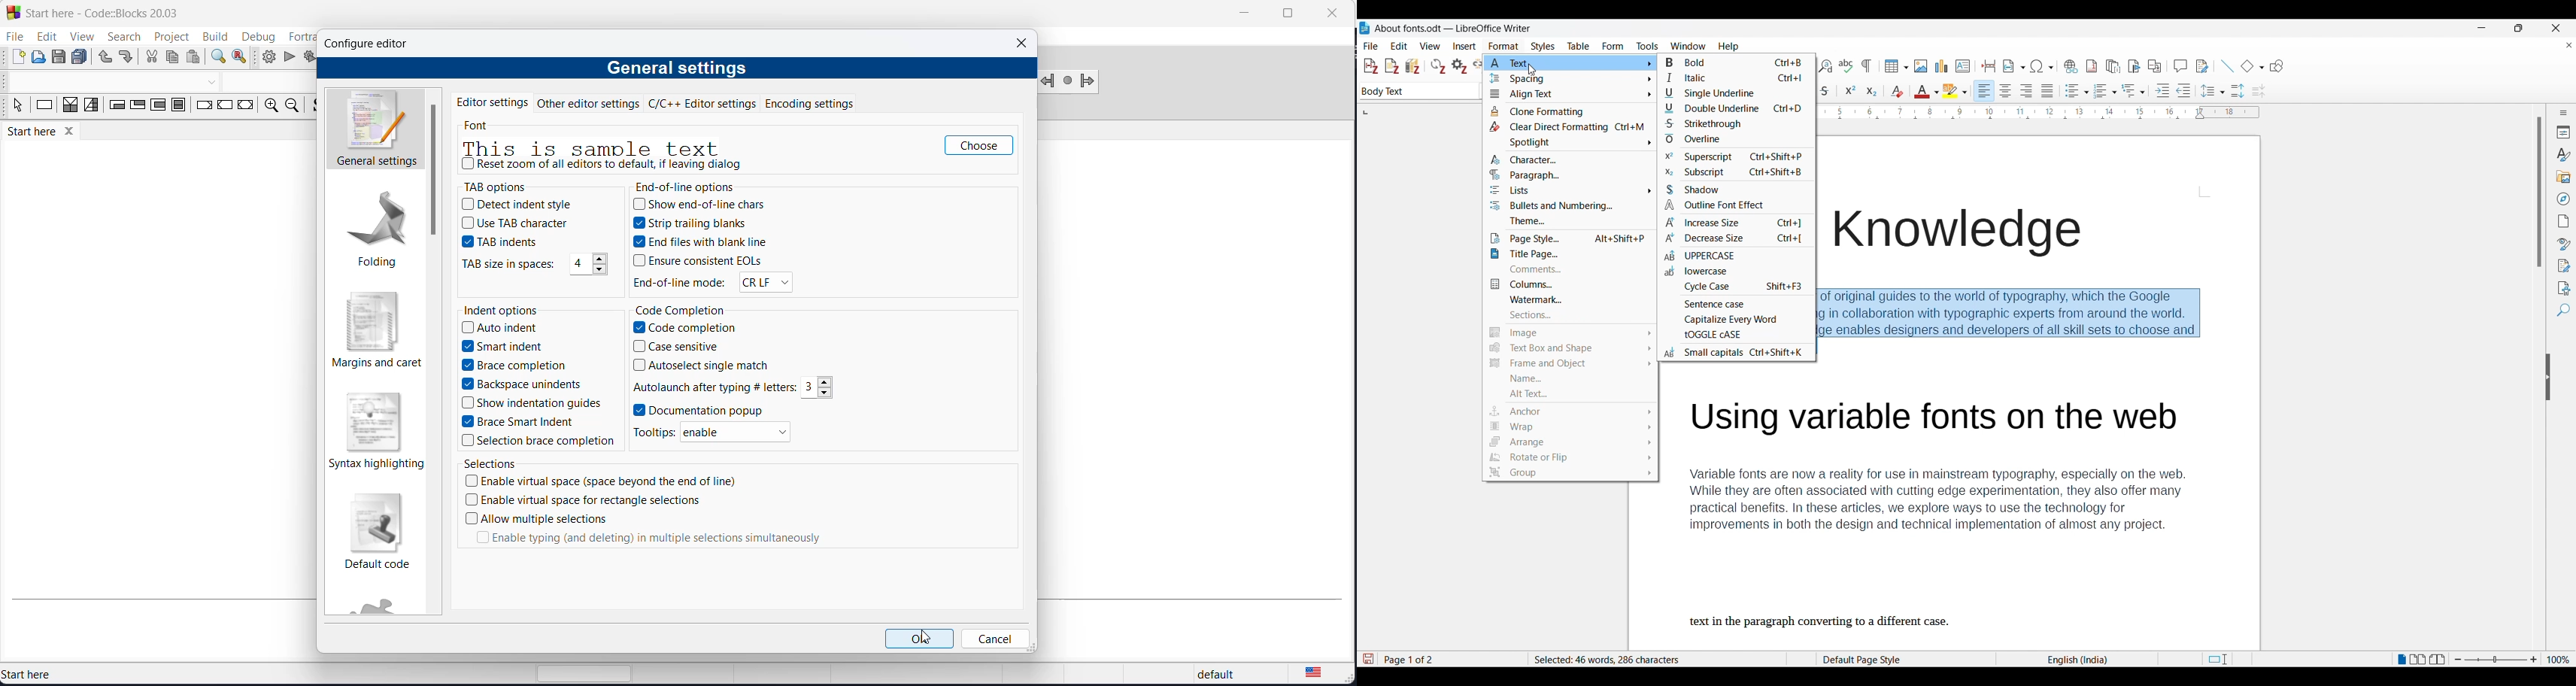 The image size is (2576, 700). Describe the element at coordinates (174, 59) in the screenshot. I see `copy` at that location.